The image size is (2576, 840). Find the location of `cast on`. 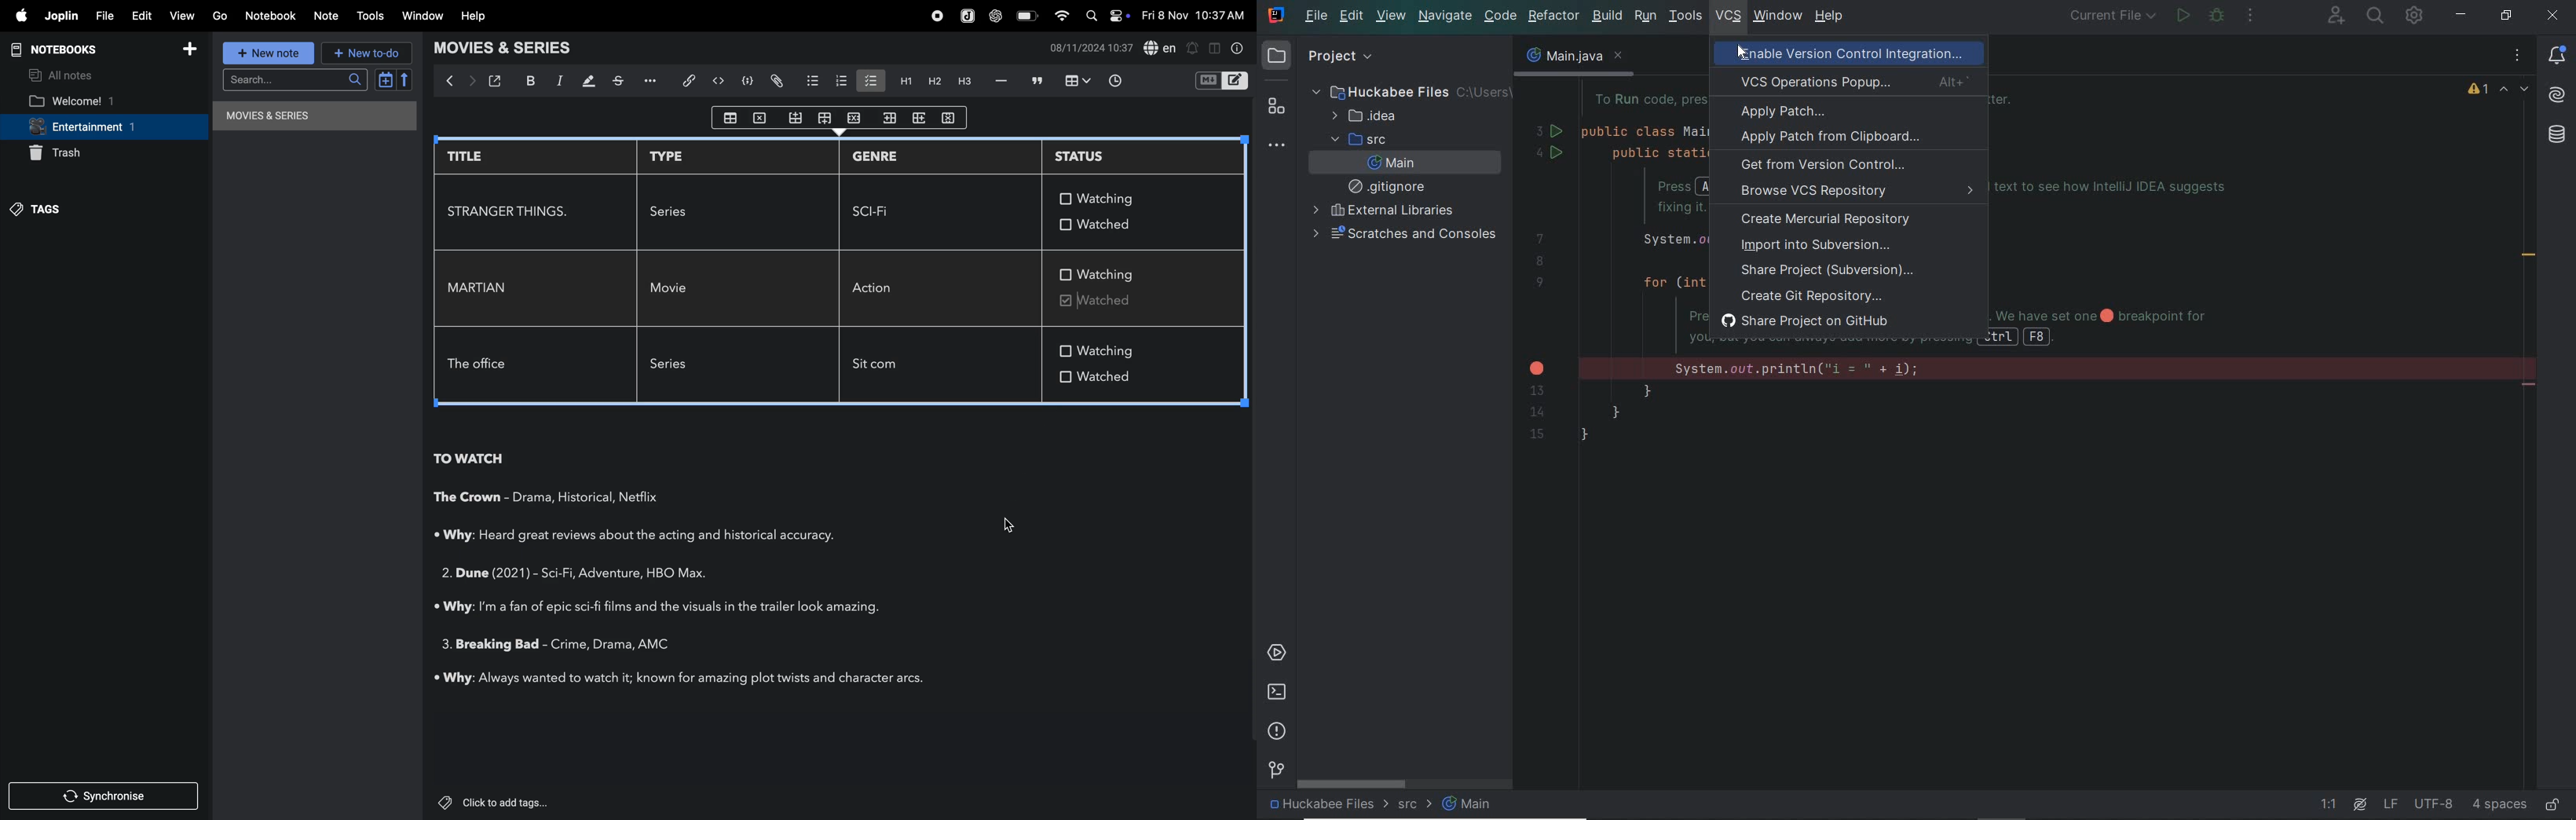

cast on is located at coordinates (643, 497).